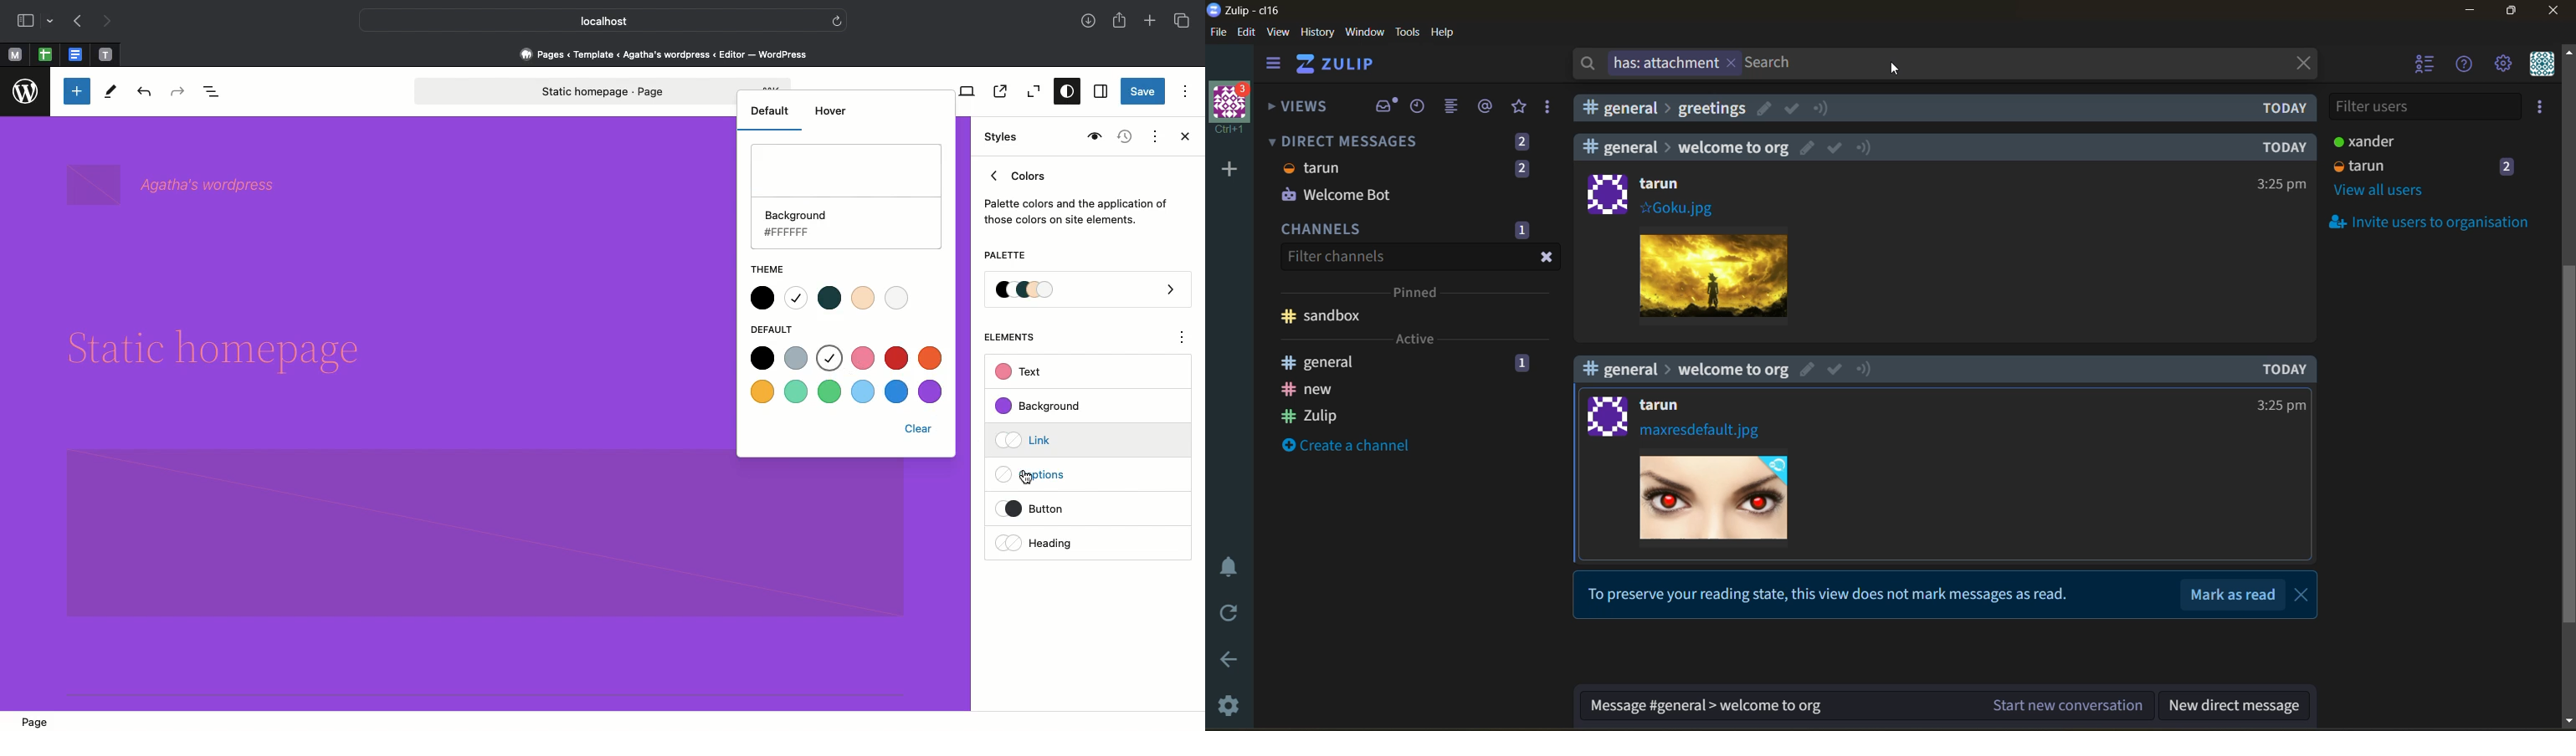  What do you see at coordinates (2288, 368) in the screenshot?
I see `TODAY` at bounding box center [2288, 368].